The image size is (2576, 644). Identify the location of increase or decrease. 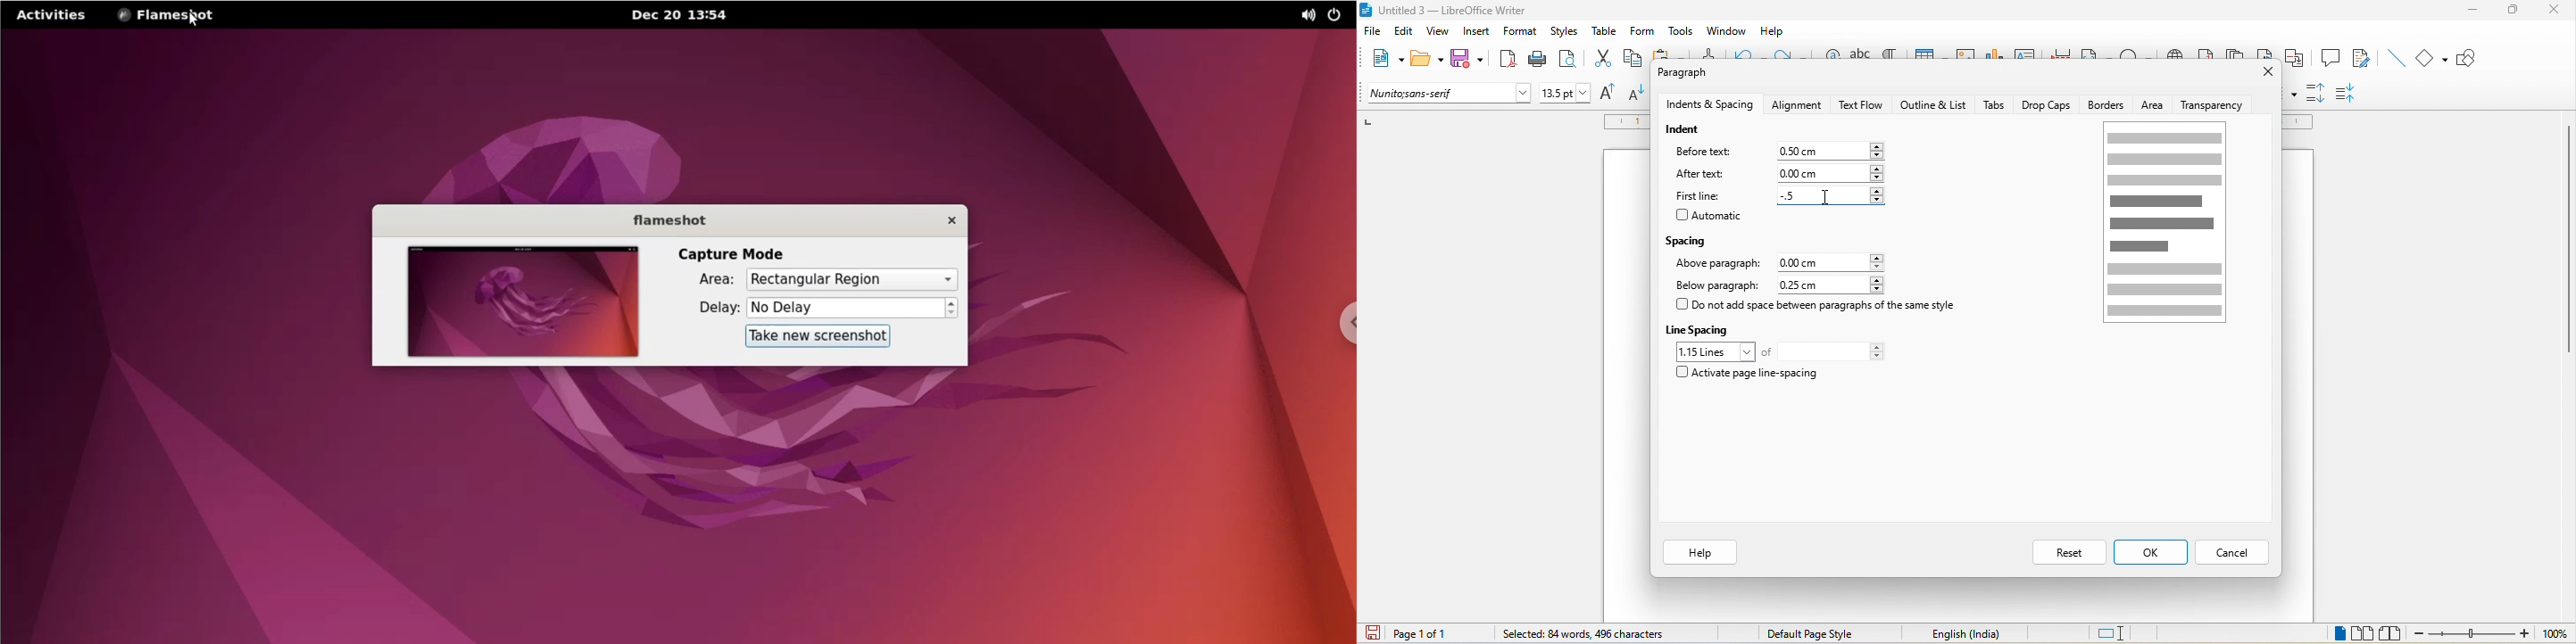
(1876, 285).